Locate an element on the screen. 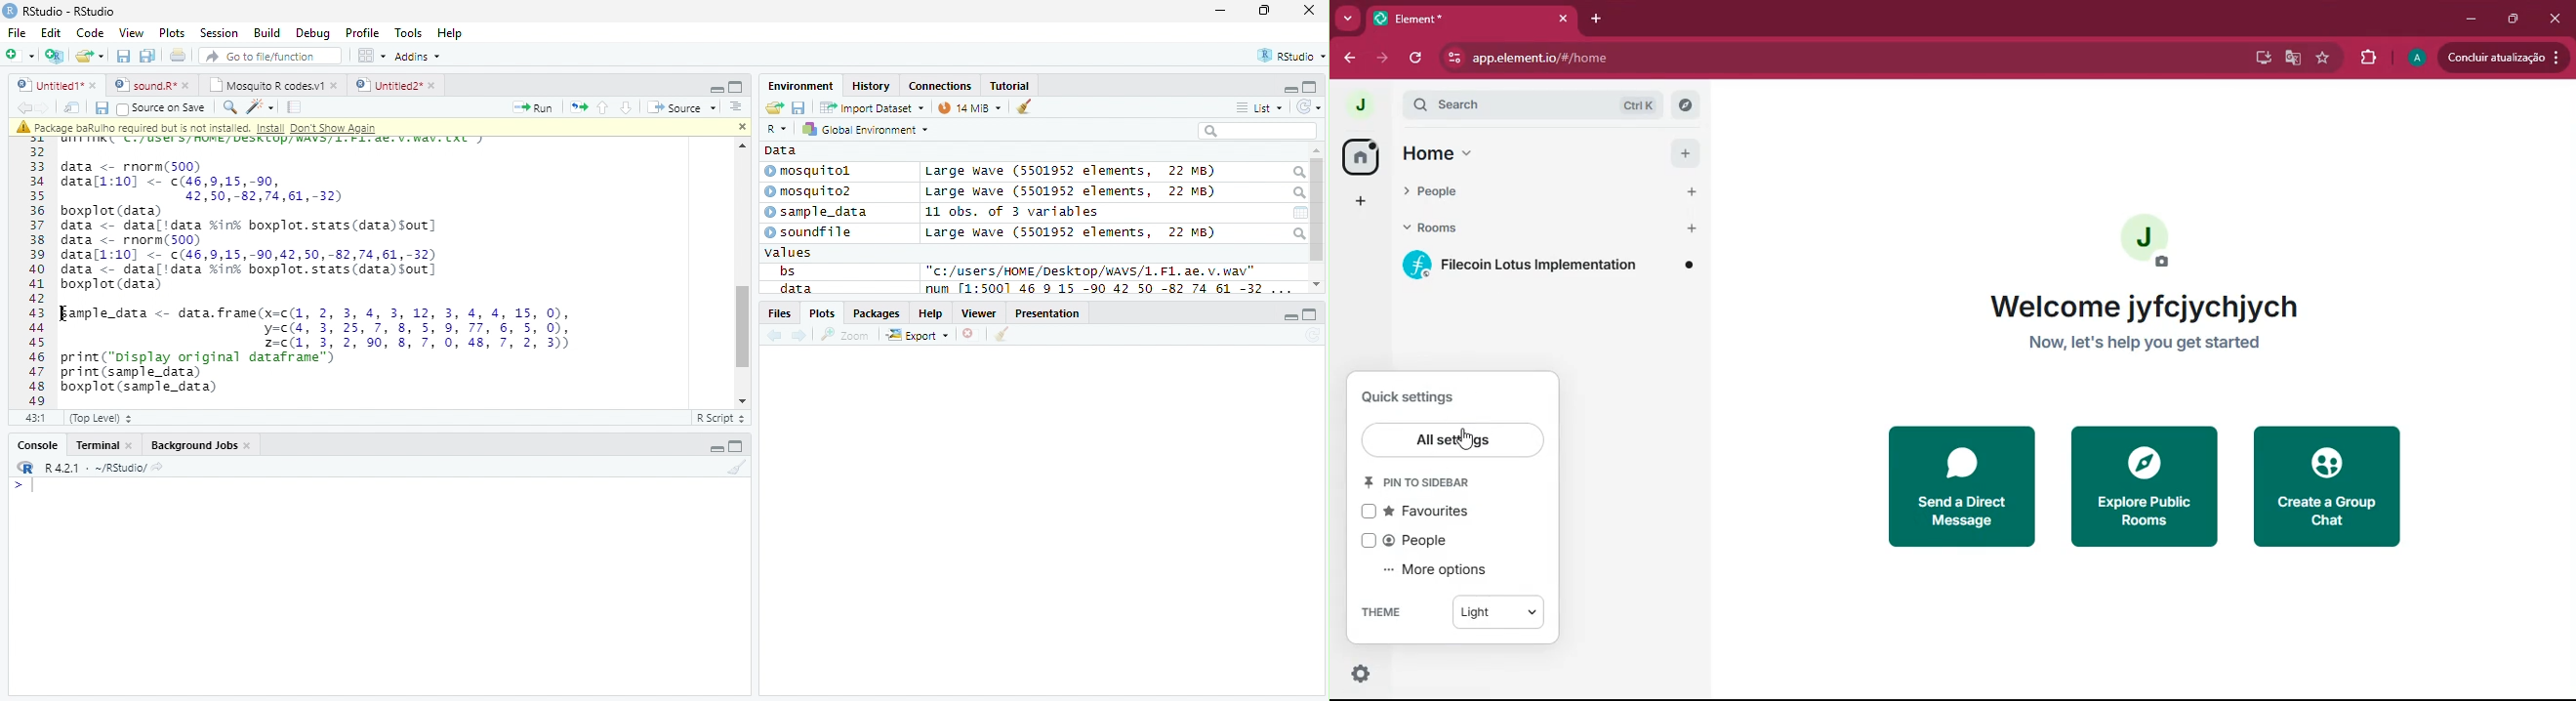 This screenshot has height=728, width=2576. Large wave (5501952 elements, 22 MB) is located at coordinates (1070, 172).